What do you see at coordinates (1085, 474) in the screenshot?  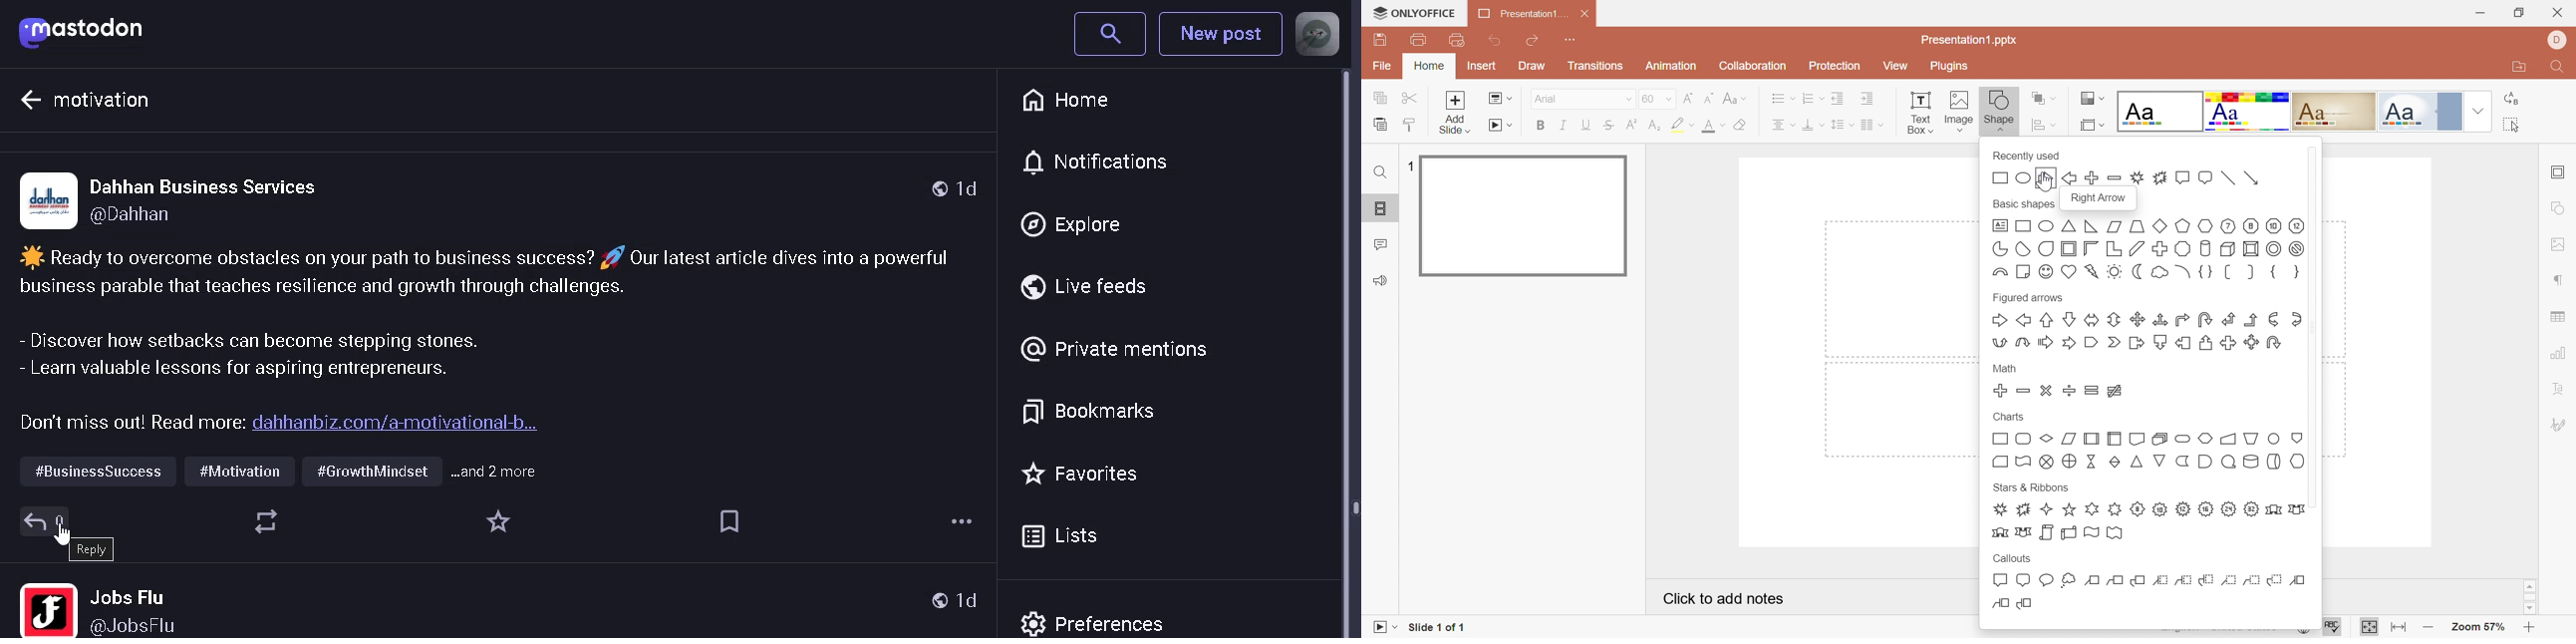 I see `favorites` at bounding box center [1085, 474].